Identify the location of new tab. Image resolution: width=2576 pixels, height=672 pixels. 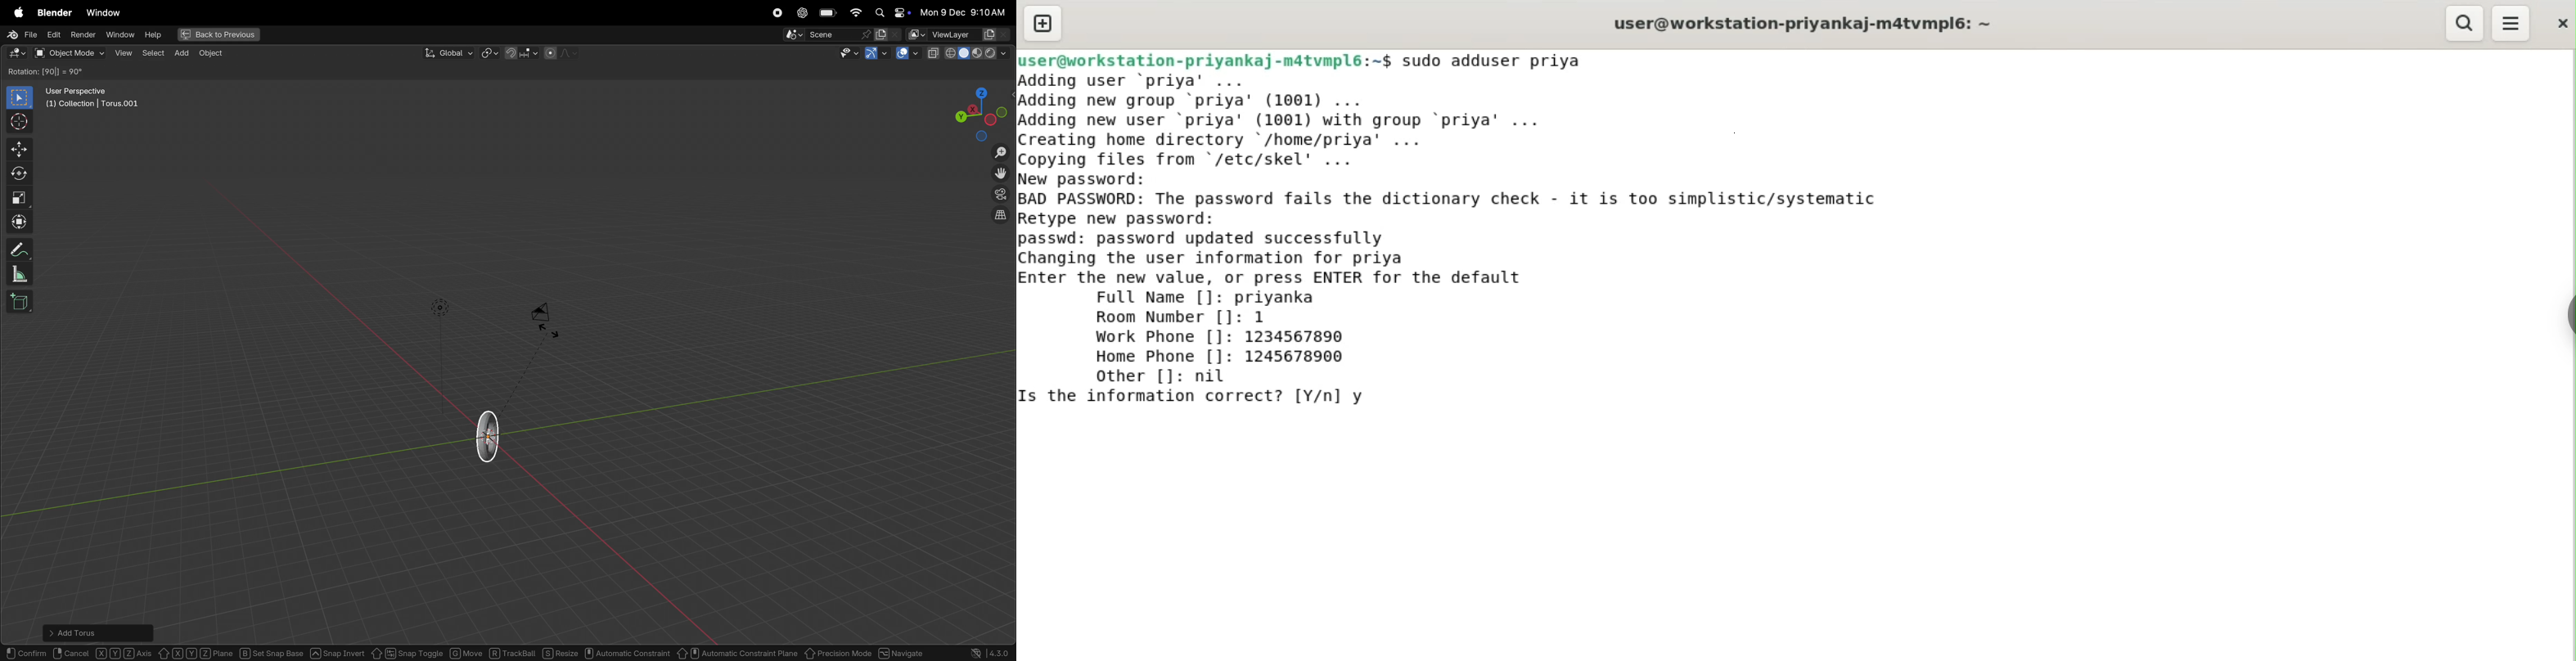
(1043, 23).